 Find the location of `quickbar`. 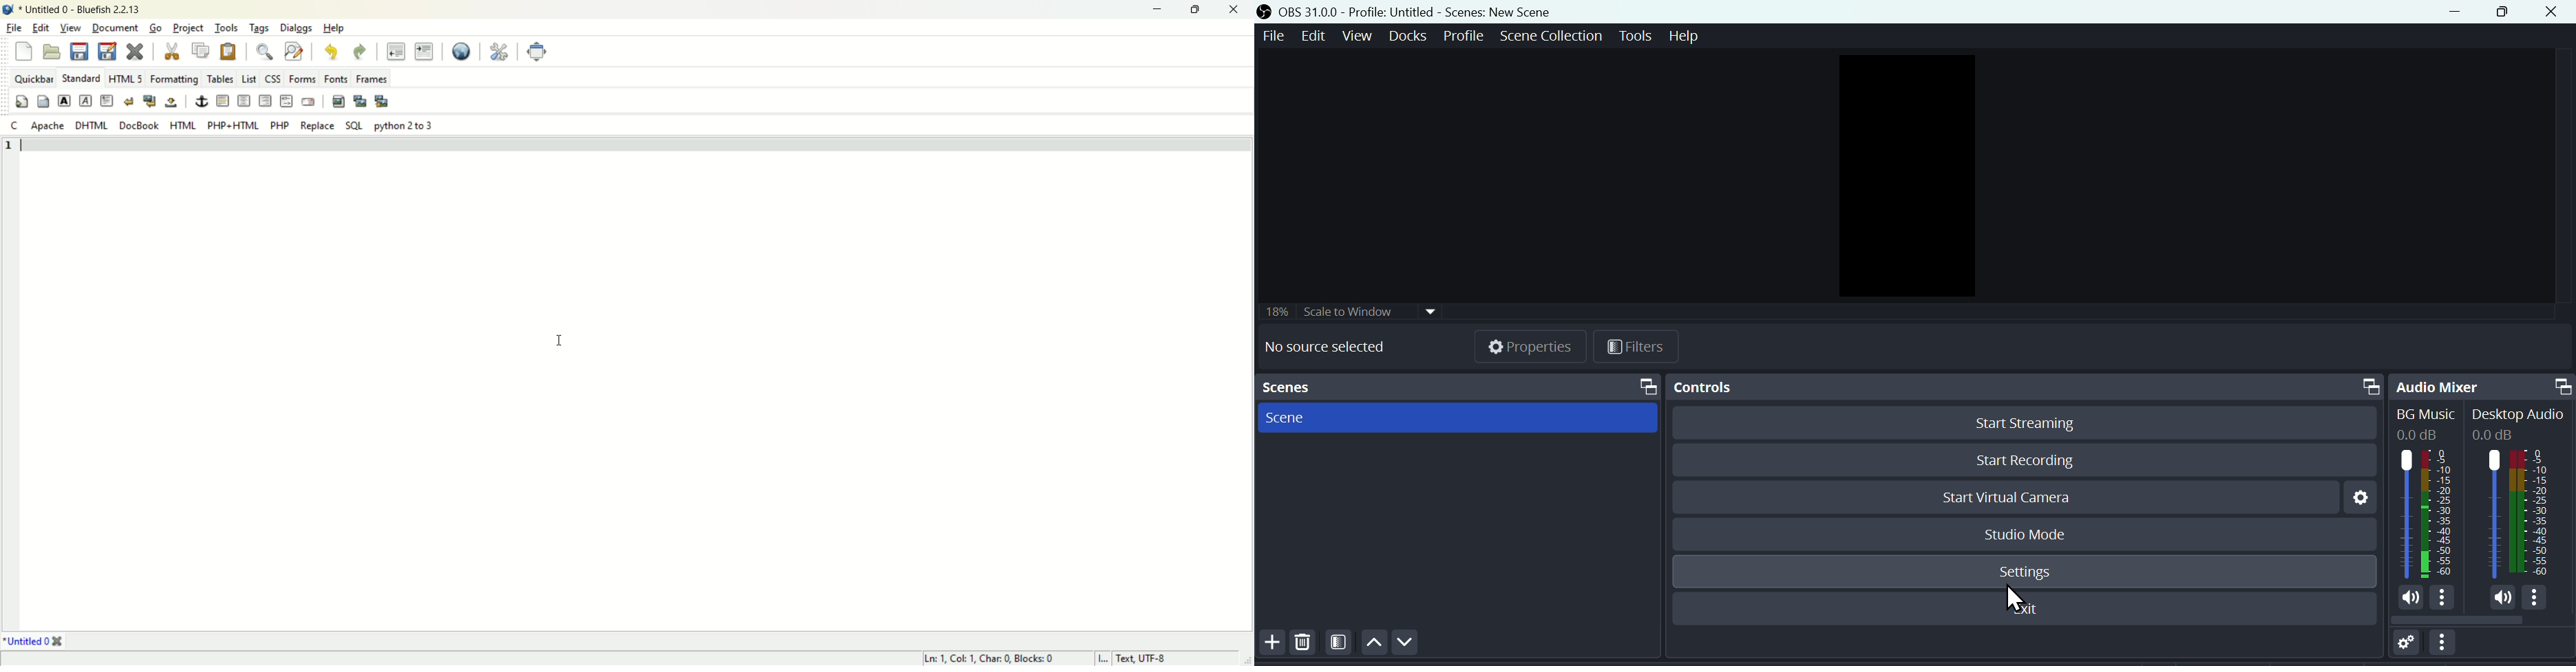

quickbar is located at coordinates (32, 78).